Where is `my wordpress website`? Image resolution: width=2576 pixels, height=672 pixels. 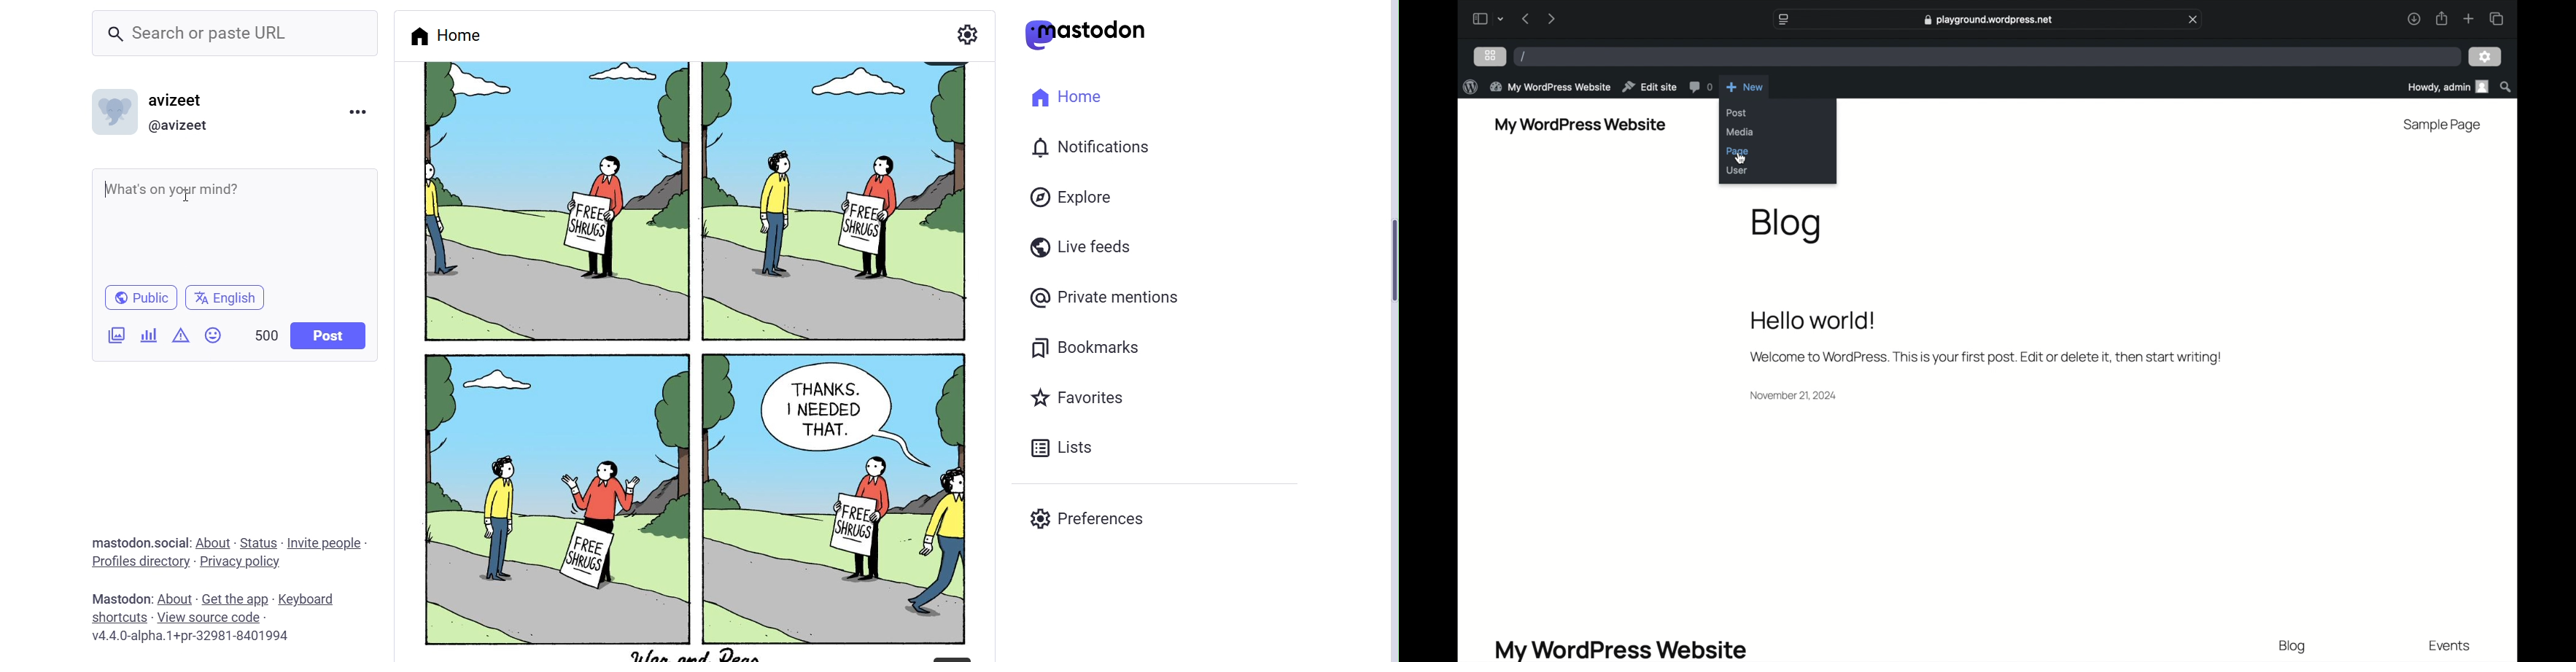
my wordpress website is located at coordinates (1622, 649).